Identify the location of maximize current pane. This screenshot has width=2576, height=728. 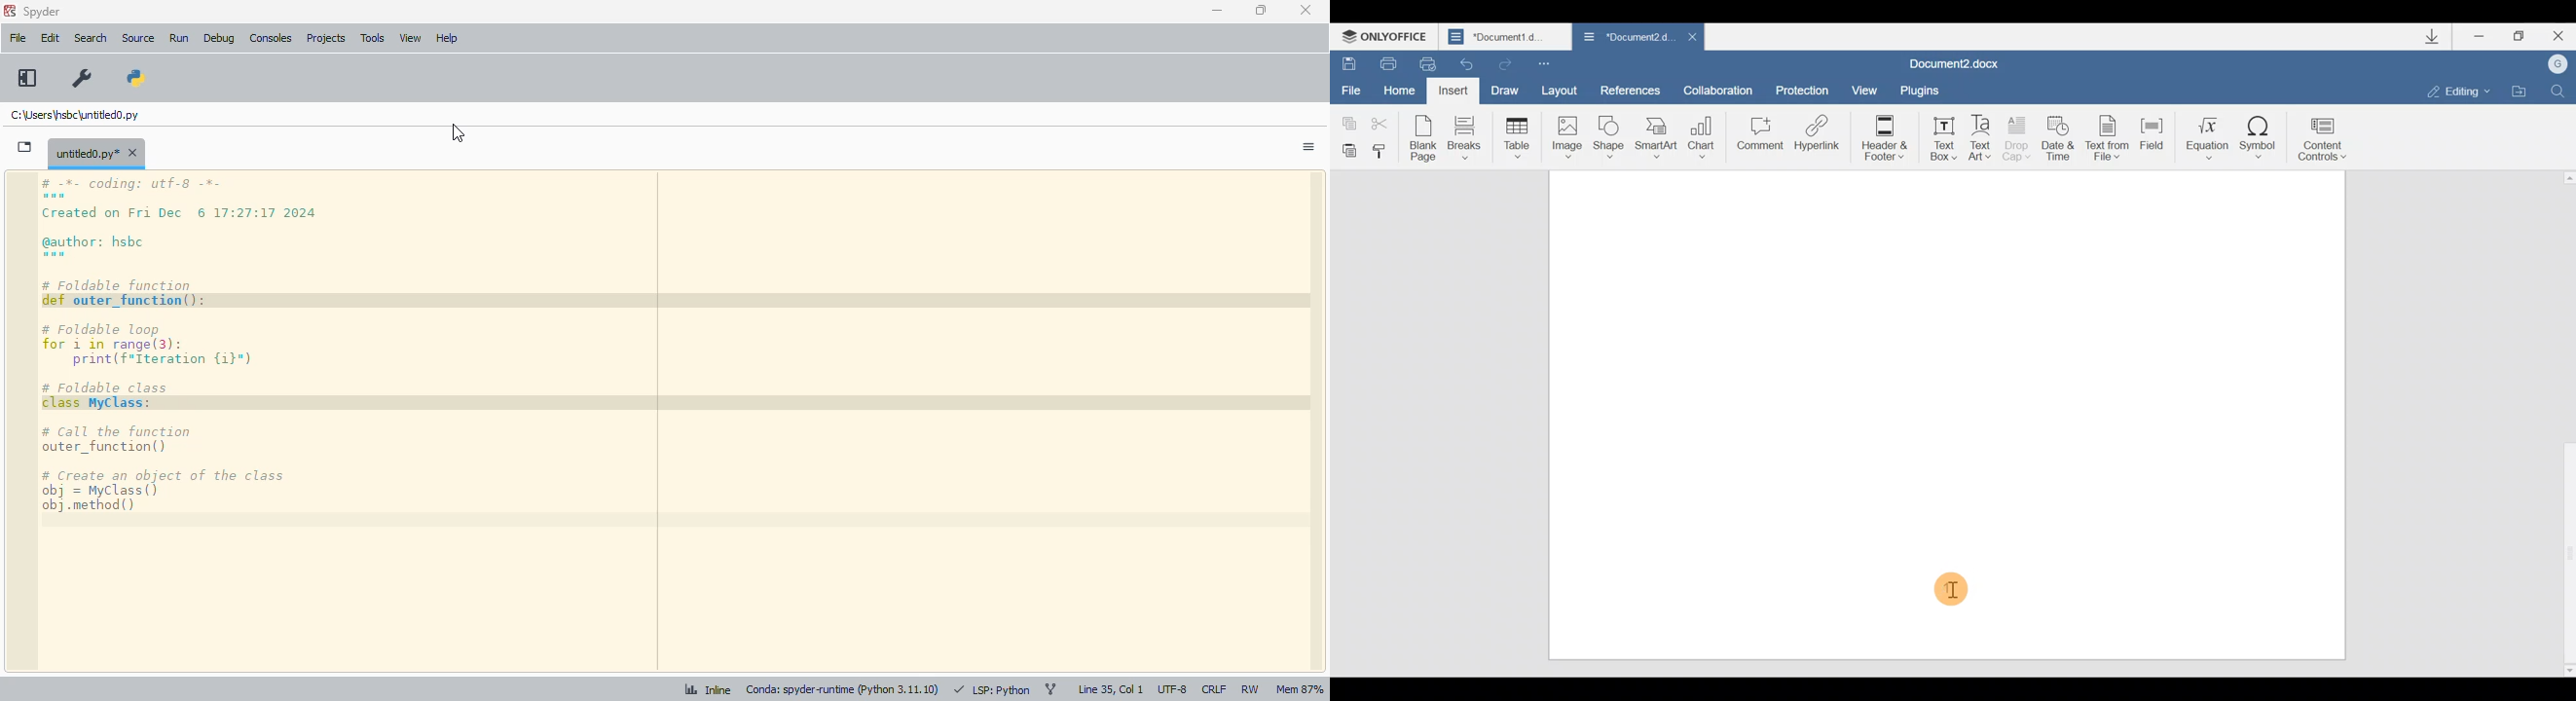
(27, 78).